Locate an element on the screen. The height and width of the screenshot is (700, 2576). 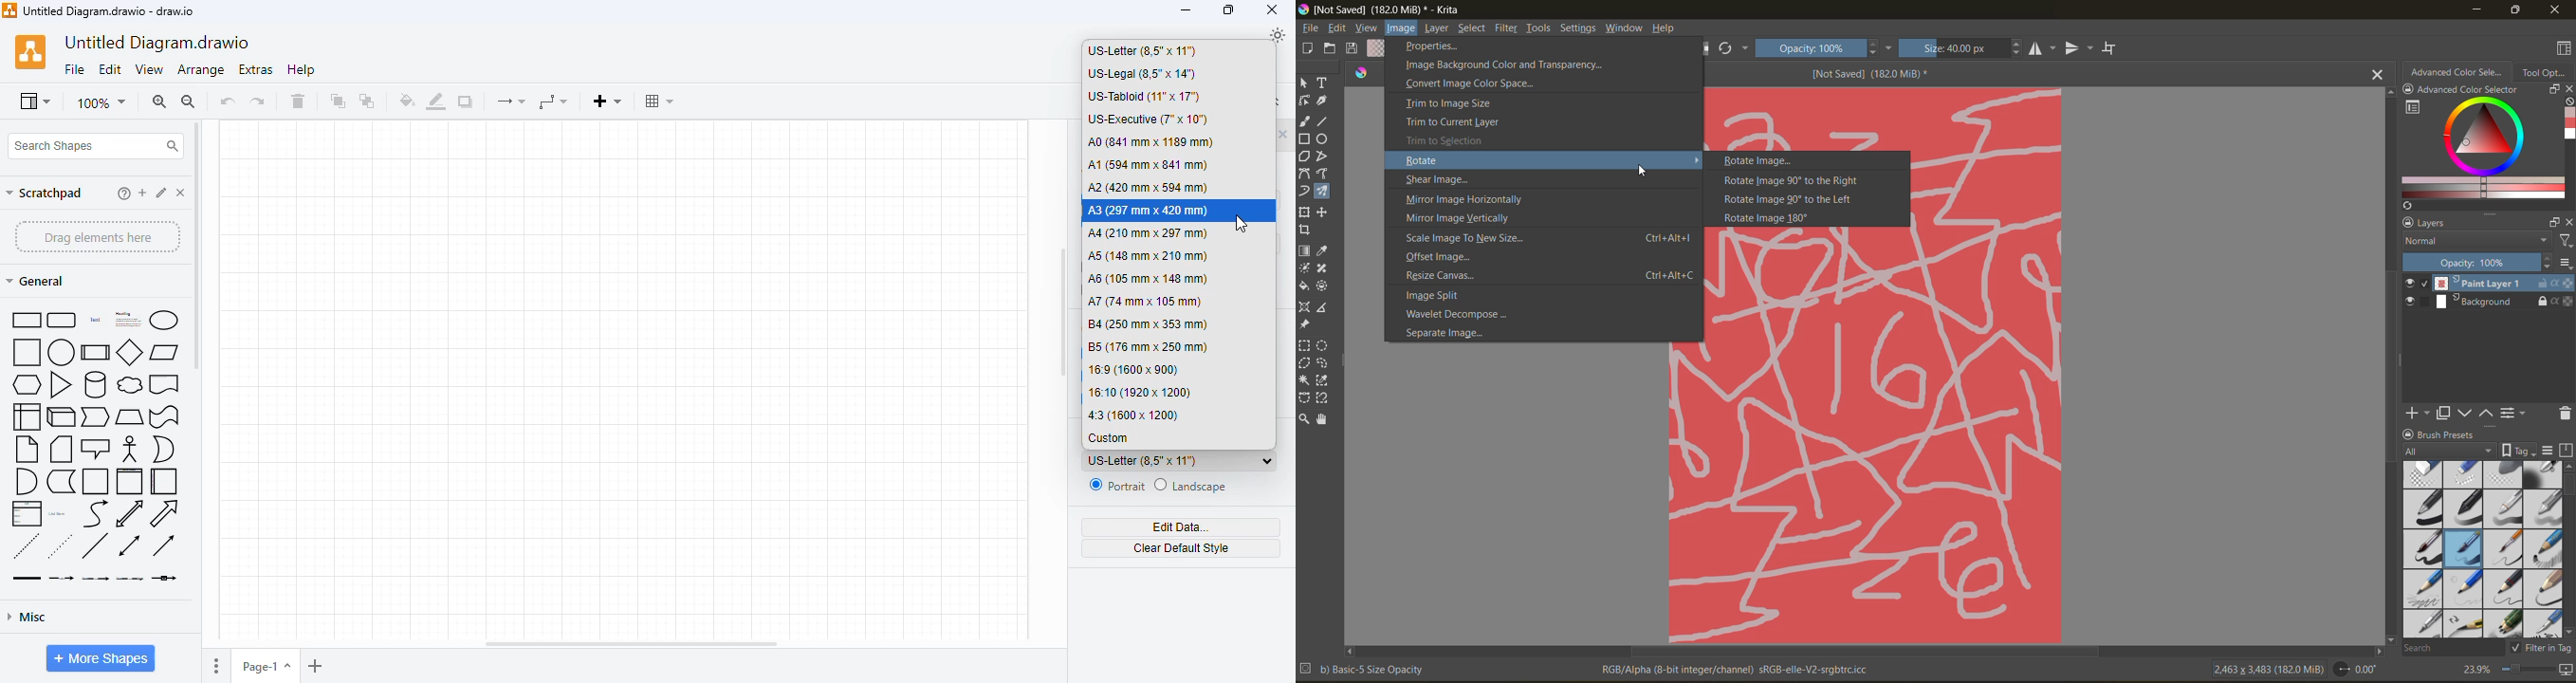
trim to current layer is located at coordinates (1453, 123).